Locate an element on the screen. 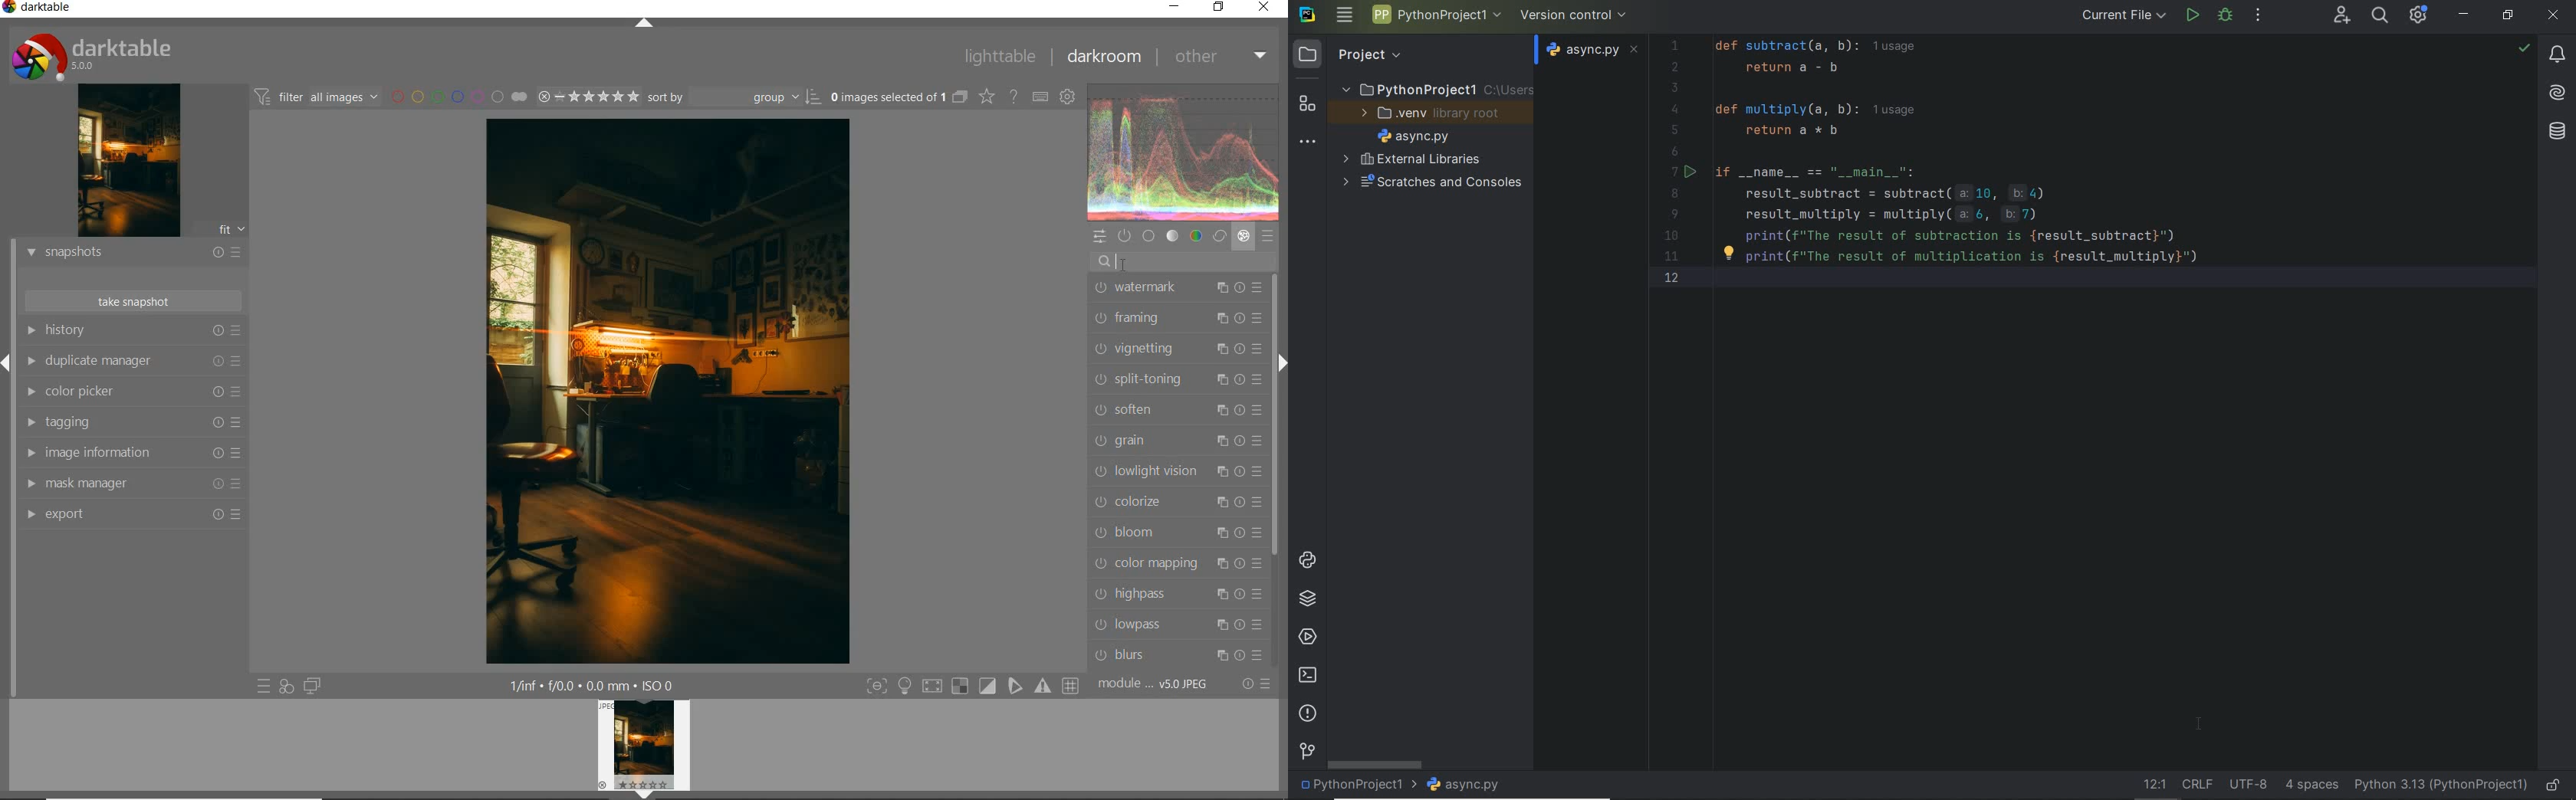  highpass is located at coordinates (1179, 594).